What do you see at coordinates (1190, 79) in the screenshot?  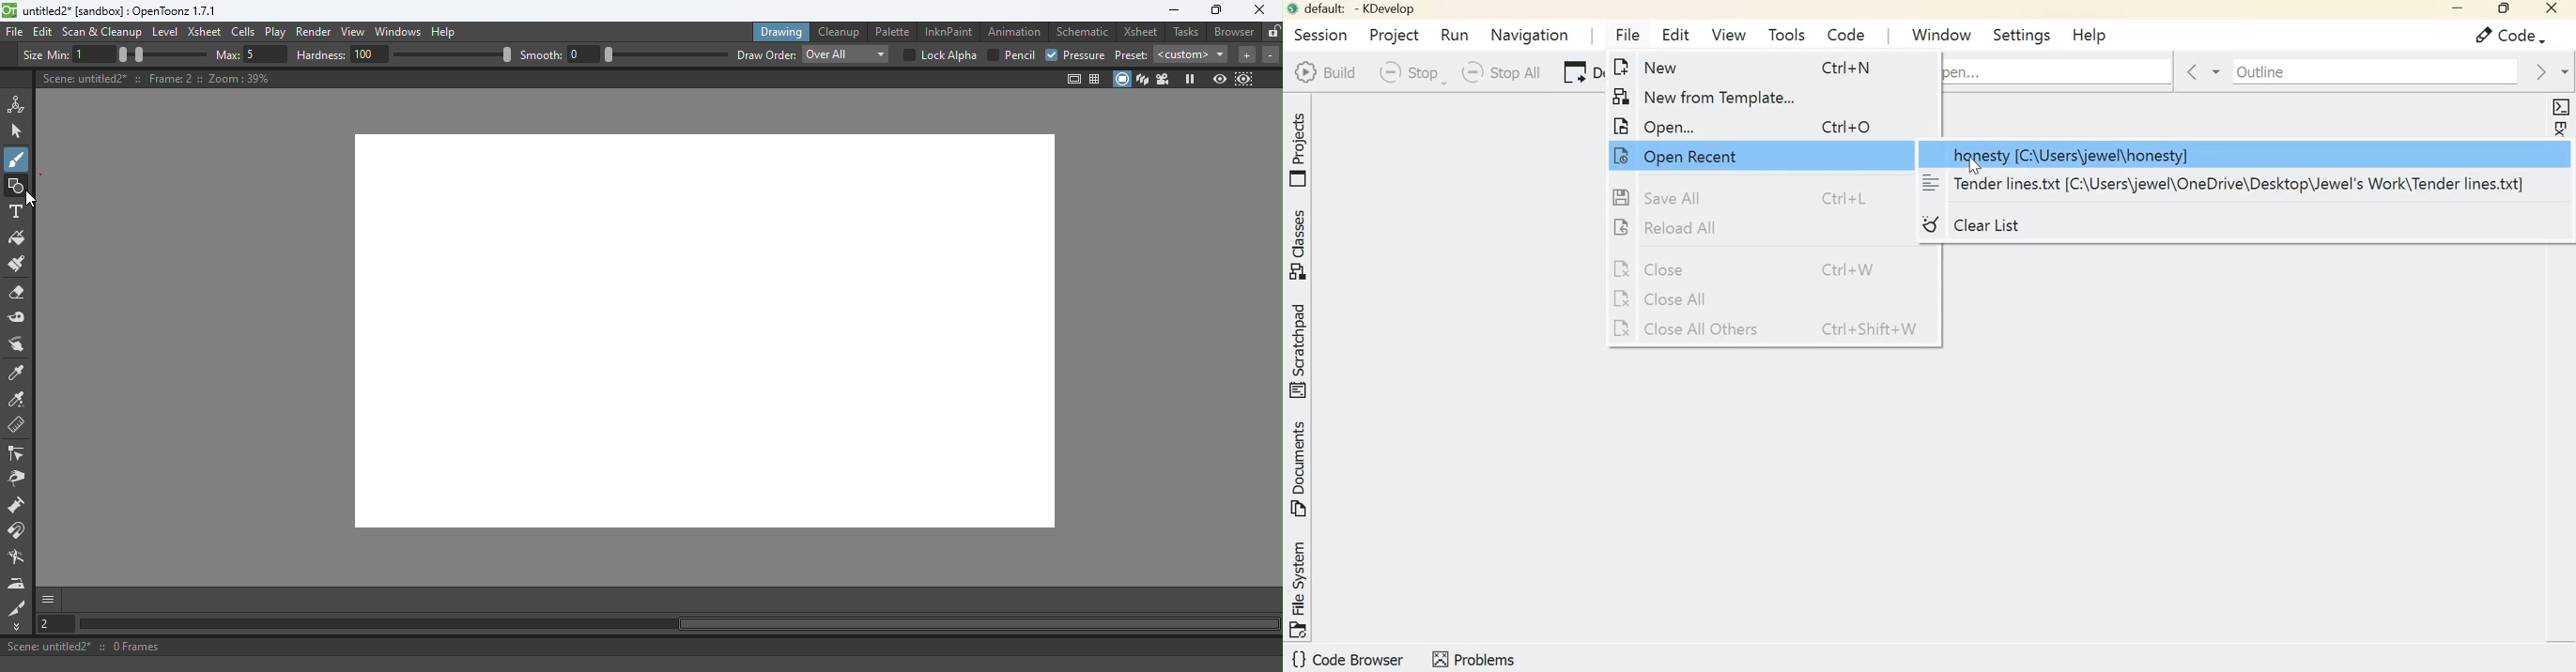 I see `Freeze` at bounding box center [1190, 79].